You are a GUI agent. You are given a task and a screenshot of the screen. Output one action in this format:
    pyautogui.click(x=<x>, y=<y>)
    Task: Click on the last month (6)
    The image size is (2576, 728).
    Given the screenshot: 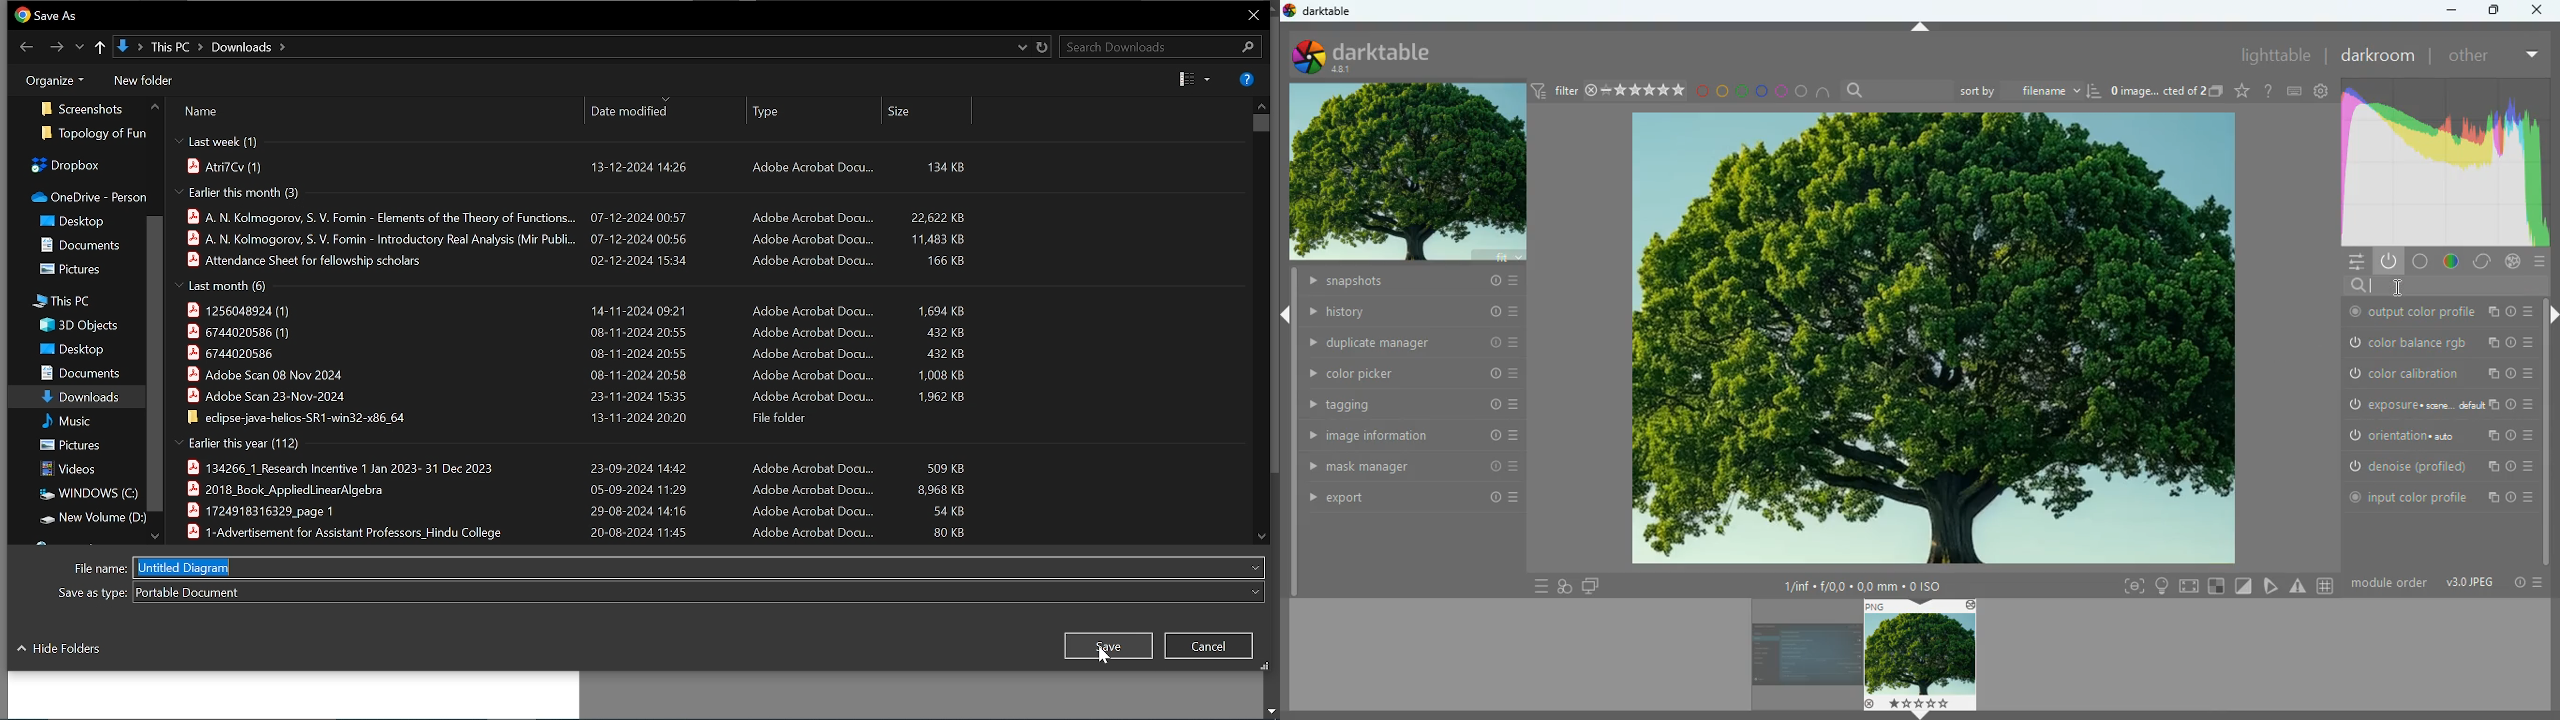 What is the action you would take?
    pyautogui.click(x=228, y=287)
    